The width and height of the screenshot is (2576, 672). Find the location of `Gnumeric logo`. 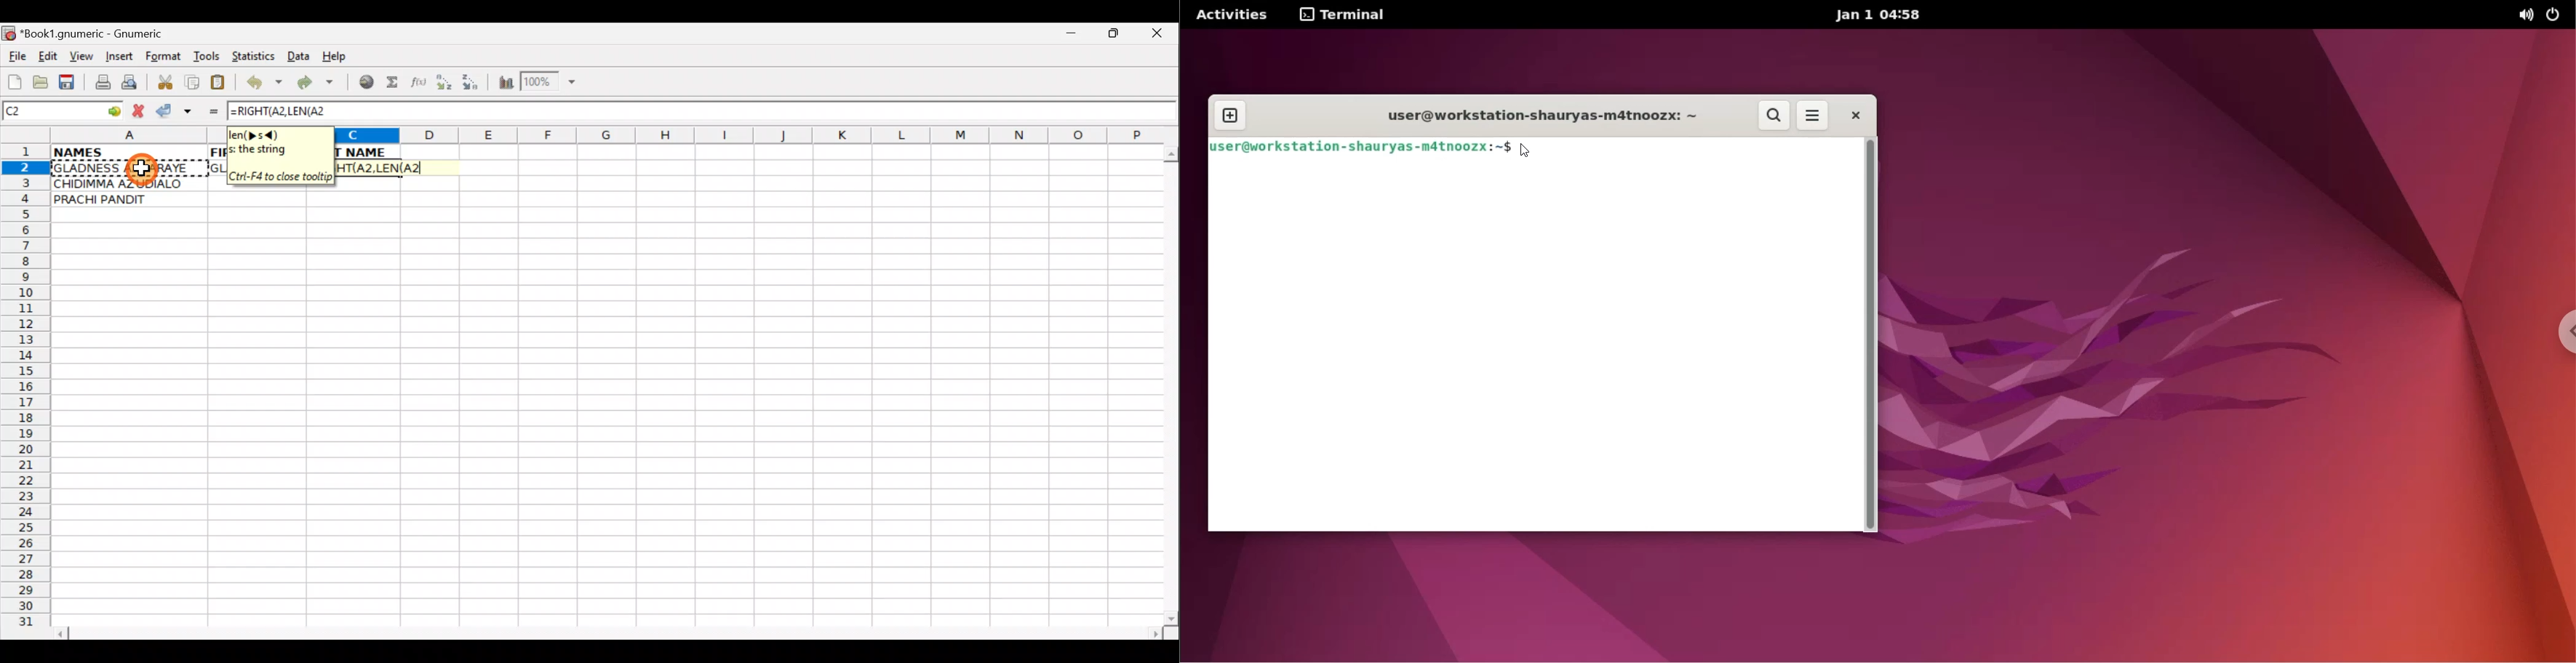

Gnumeric logo is located at coordinates (9, 34).